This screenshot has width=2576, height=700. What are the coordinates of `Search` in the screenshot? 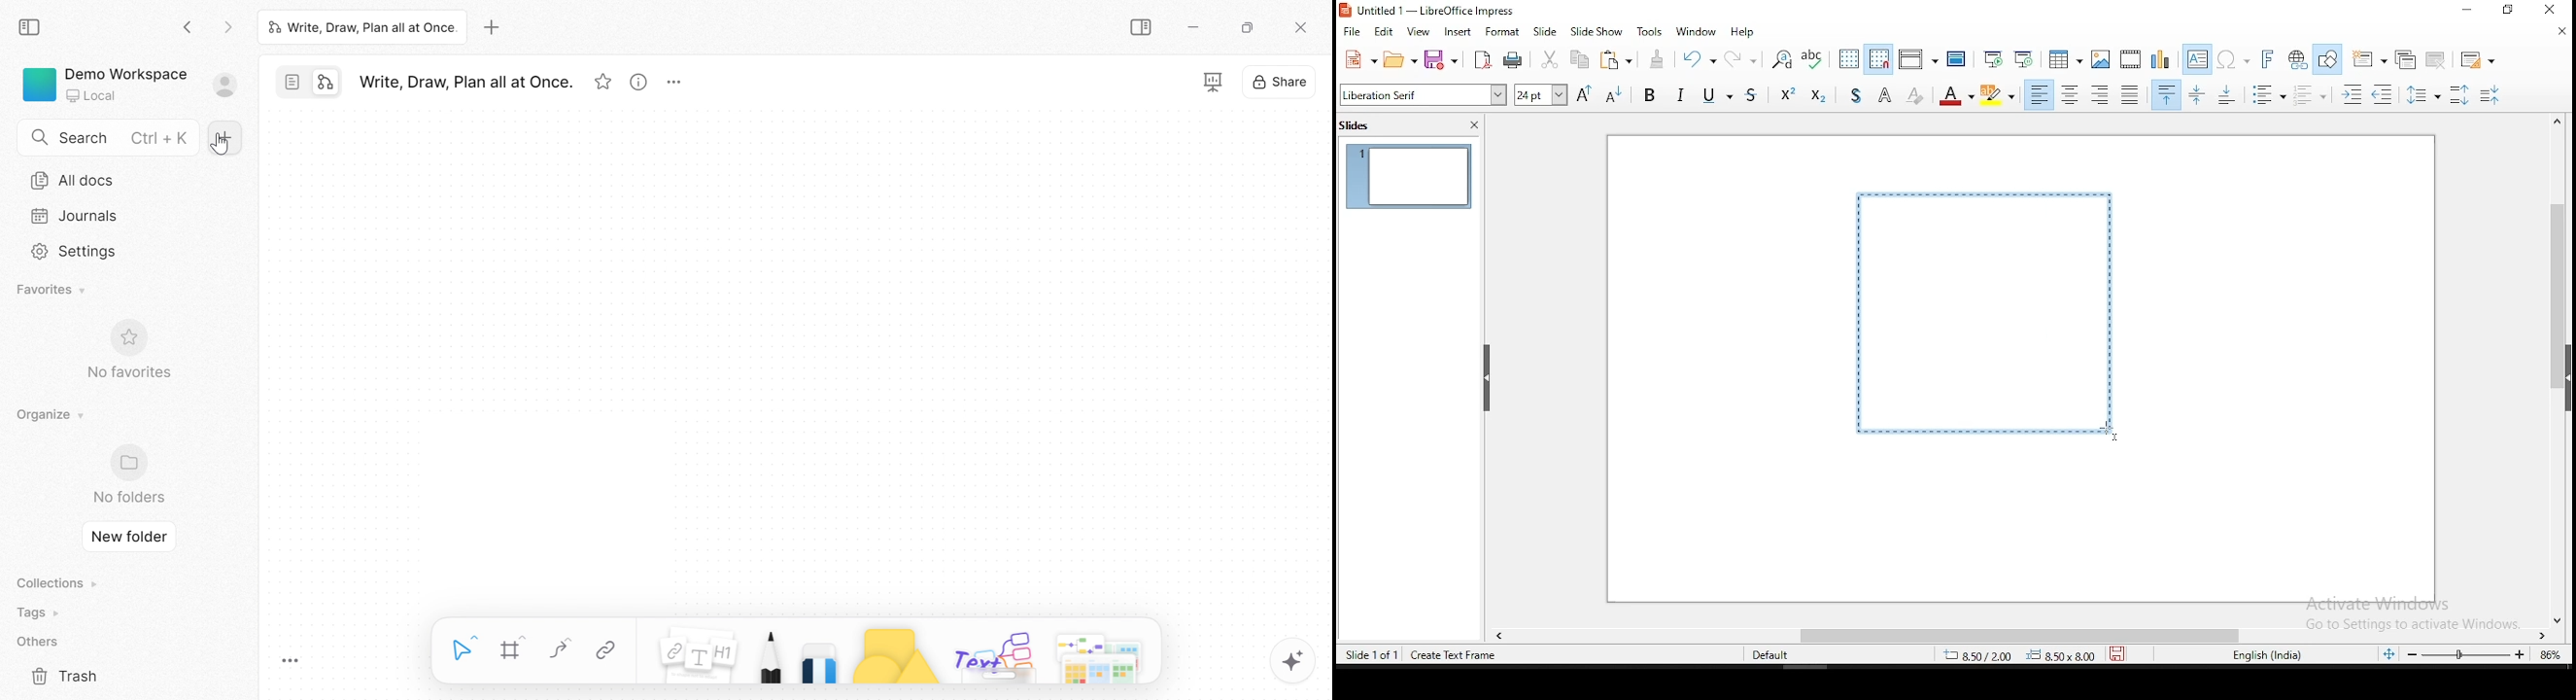 It's located at (86, 138).